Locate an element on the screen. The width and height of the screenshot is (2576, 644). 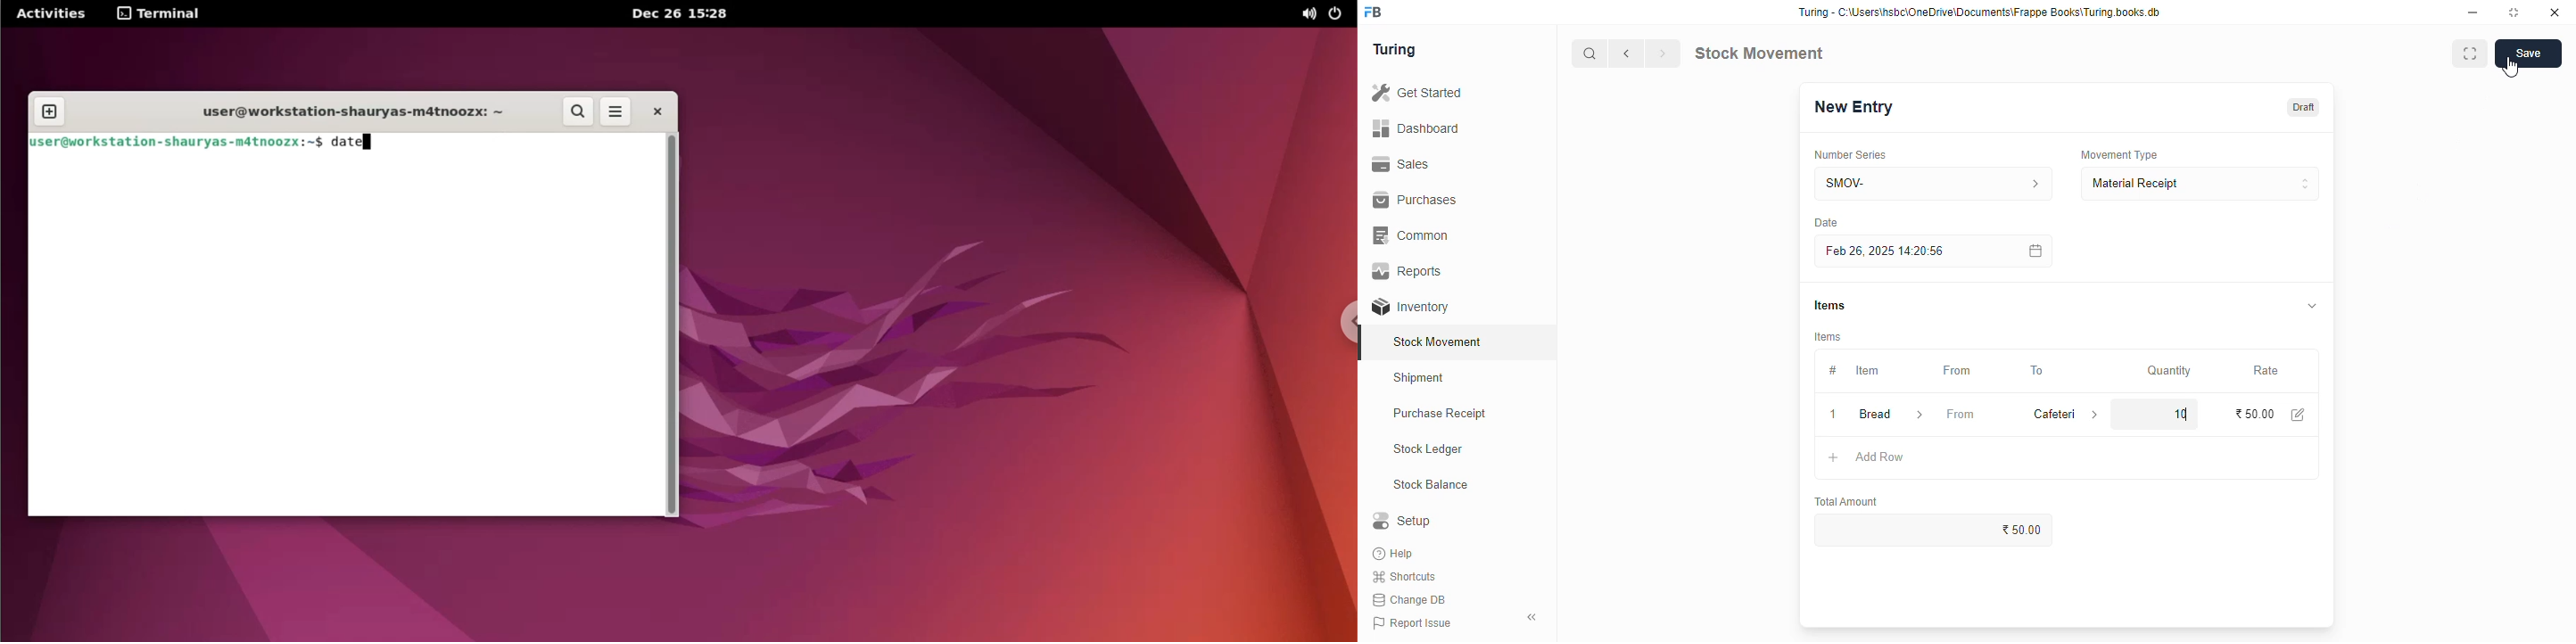
Date is located at coordinates (1826, 222).